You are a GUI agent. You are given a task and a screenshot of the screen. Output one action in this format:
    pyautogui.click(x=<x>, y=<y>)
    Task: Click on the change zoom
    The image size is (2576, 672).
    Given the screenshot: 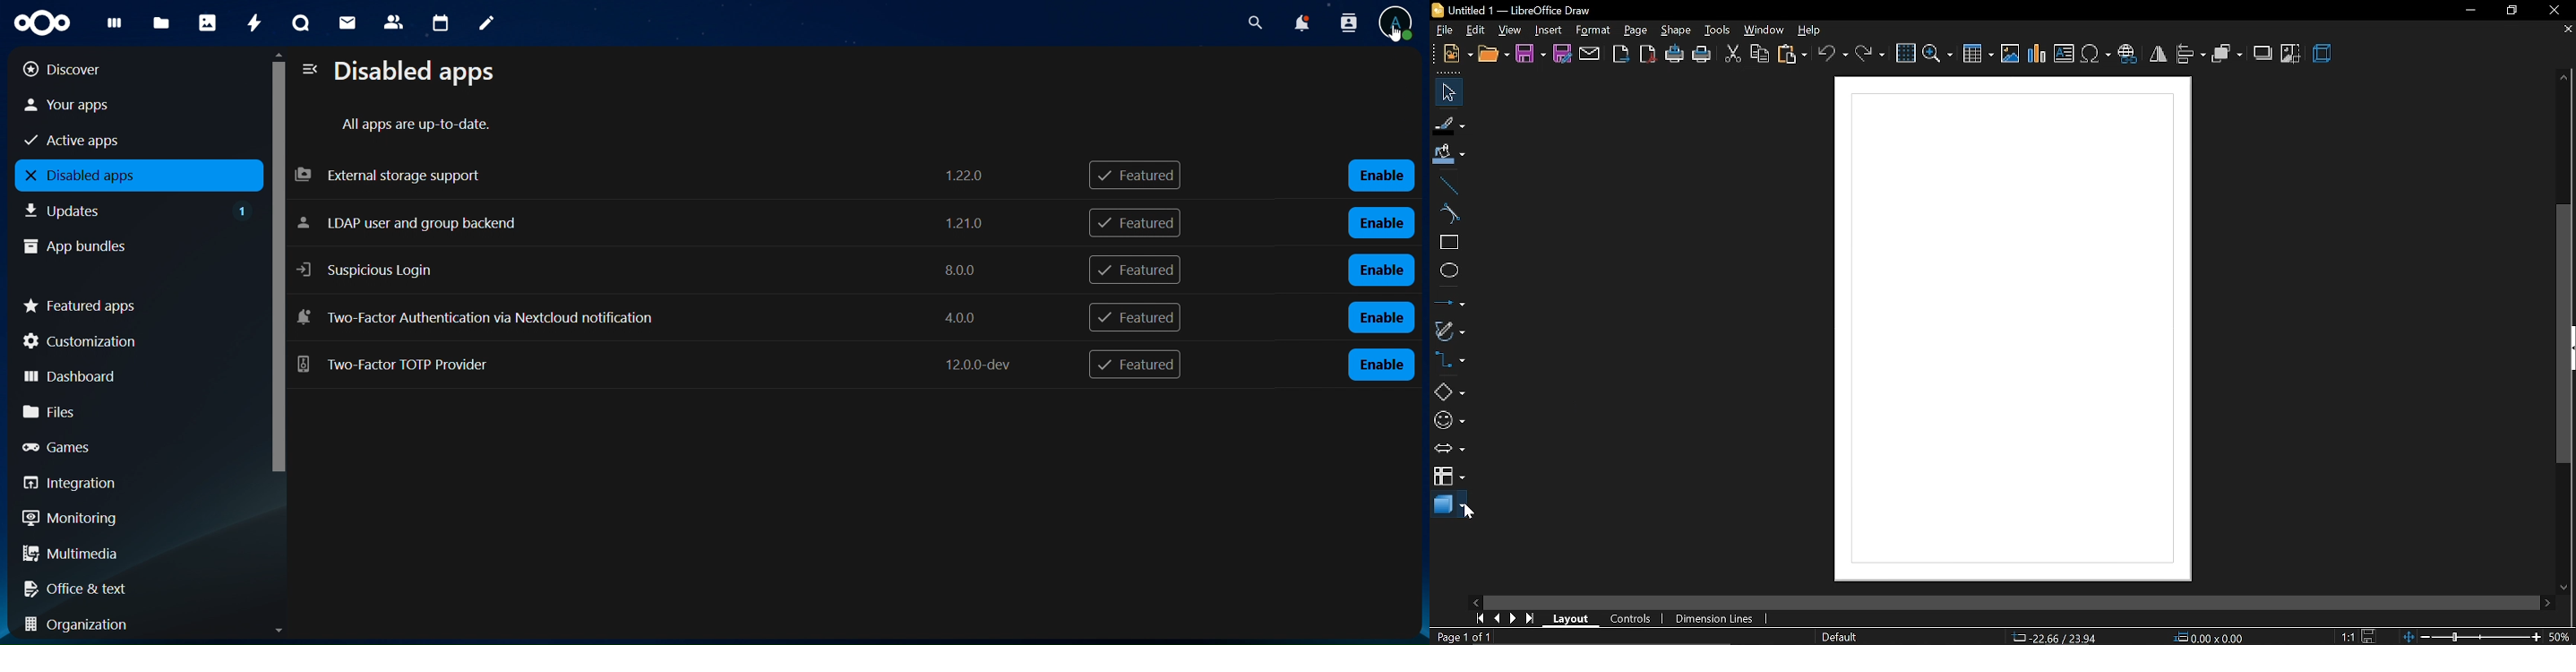 What is the action you would take?
    pyautogui.click(x=2472, y=638)
    